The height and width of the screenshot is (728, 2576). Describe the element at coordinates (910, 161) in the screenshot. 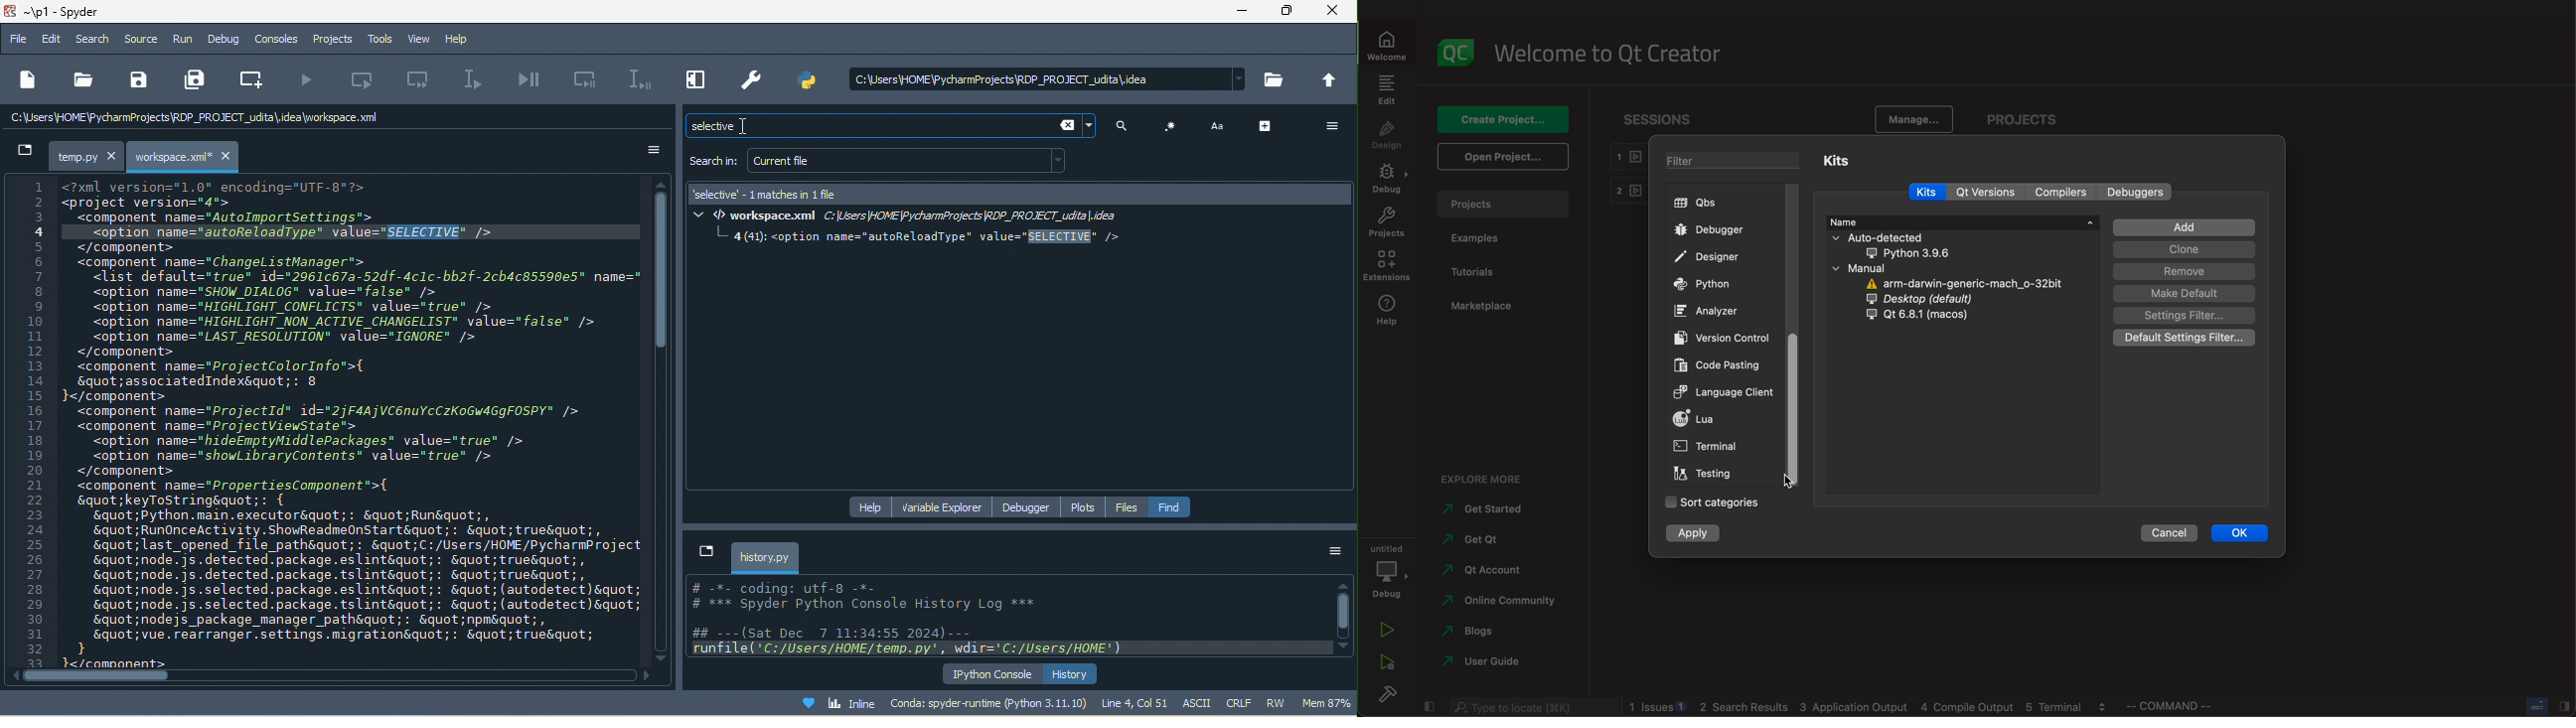

I see `current file` at that location.